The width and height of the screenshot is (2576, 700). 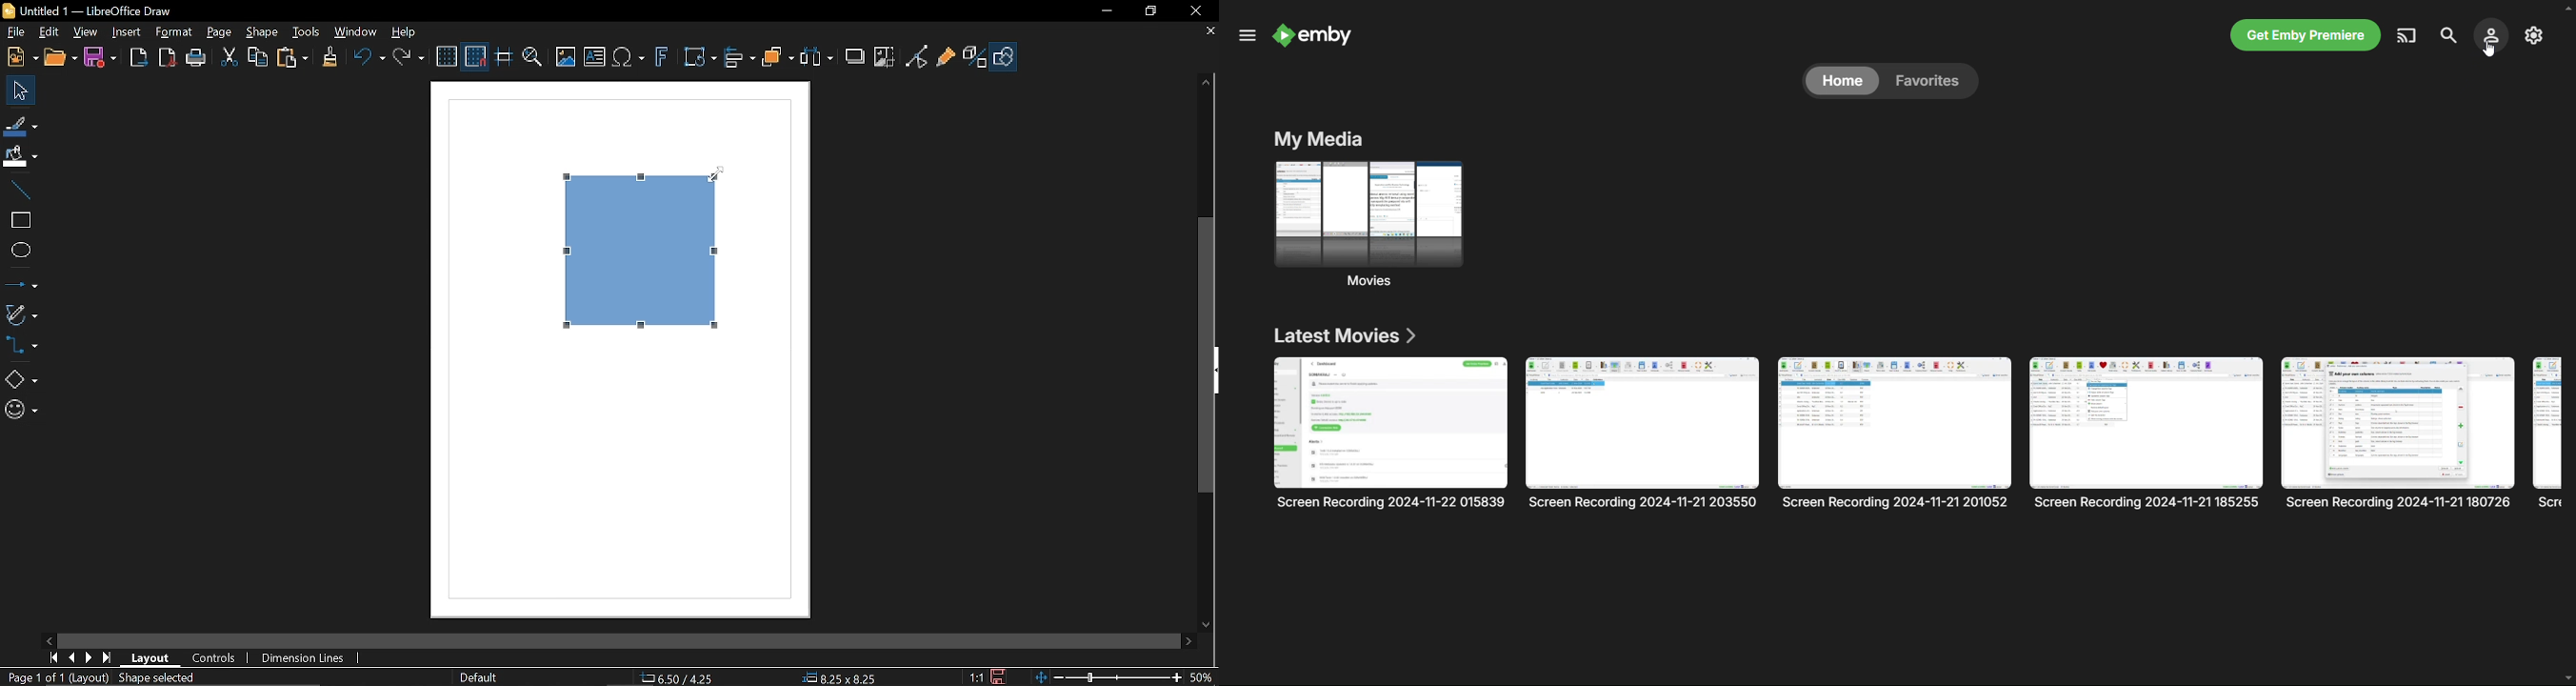 I want to click on Controls, so click(x=212, y=658).